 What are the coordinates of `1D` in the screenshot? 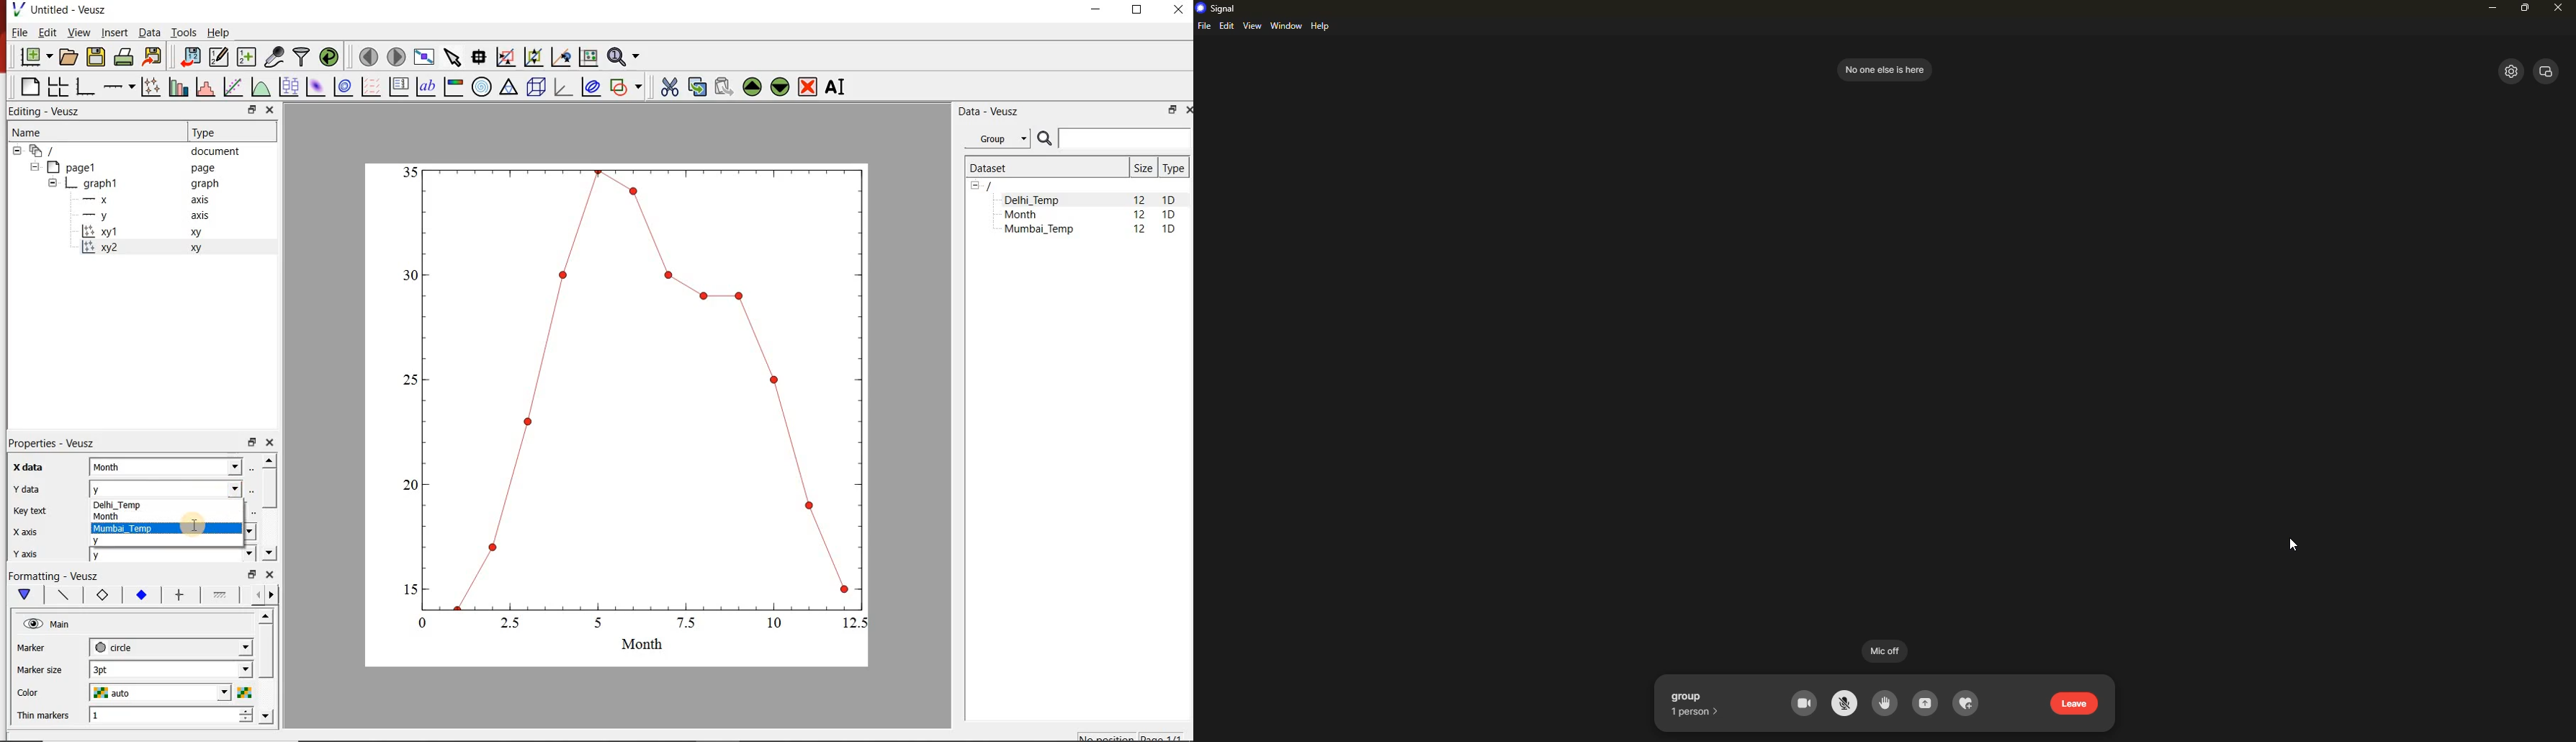 It's located at (1169, 230).